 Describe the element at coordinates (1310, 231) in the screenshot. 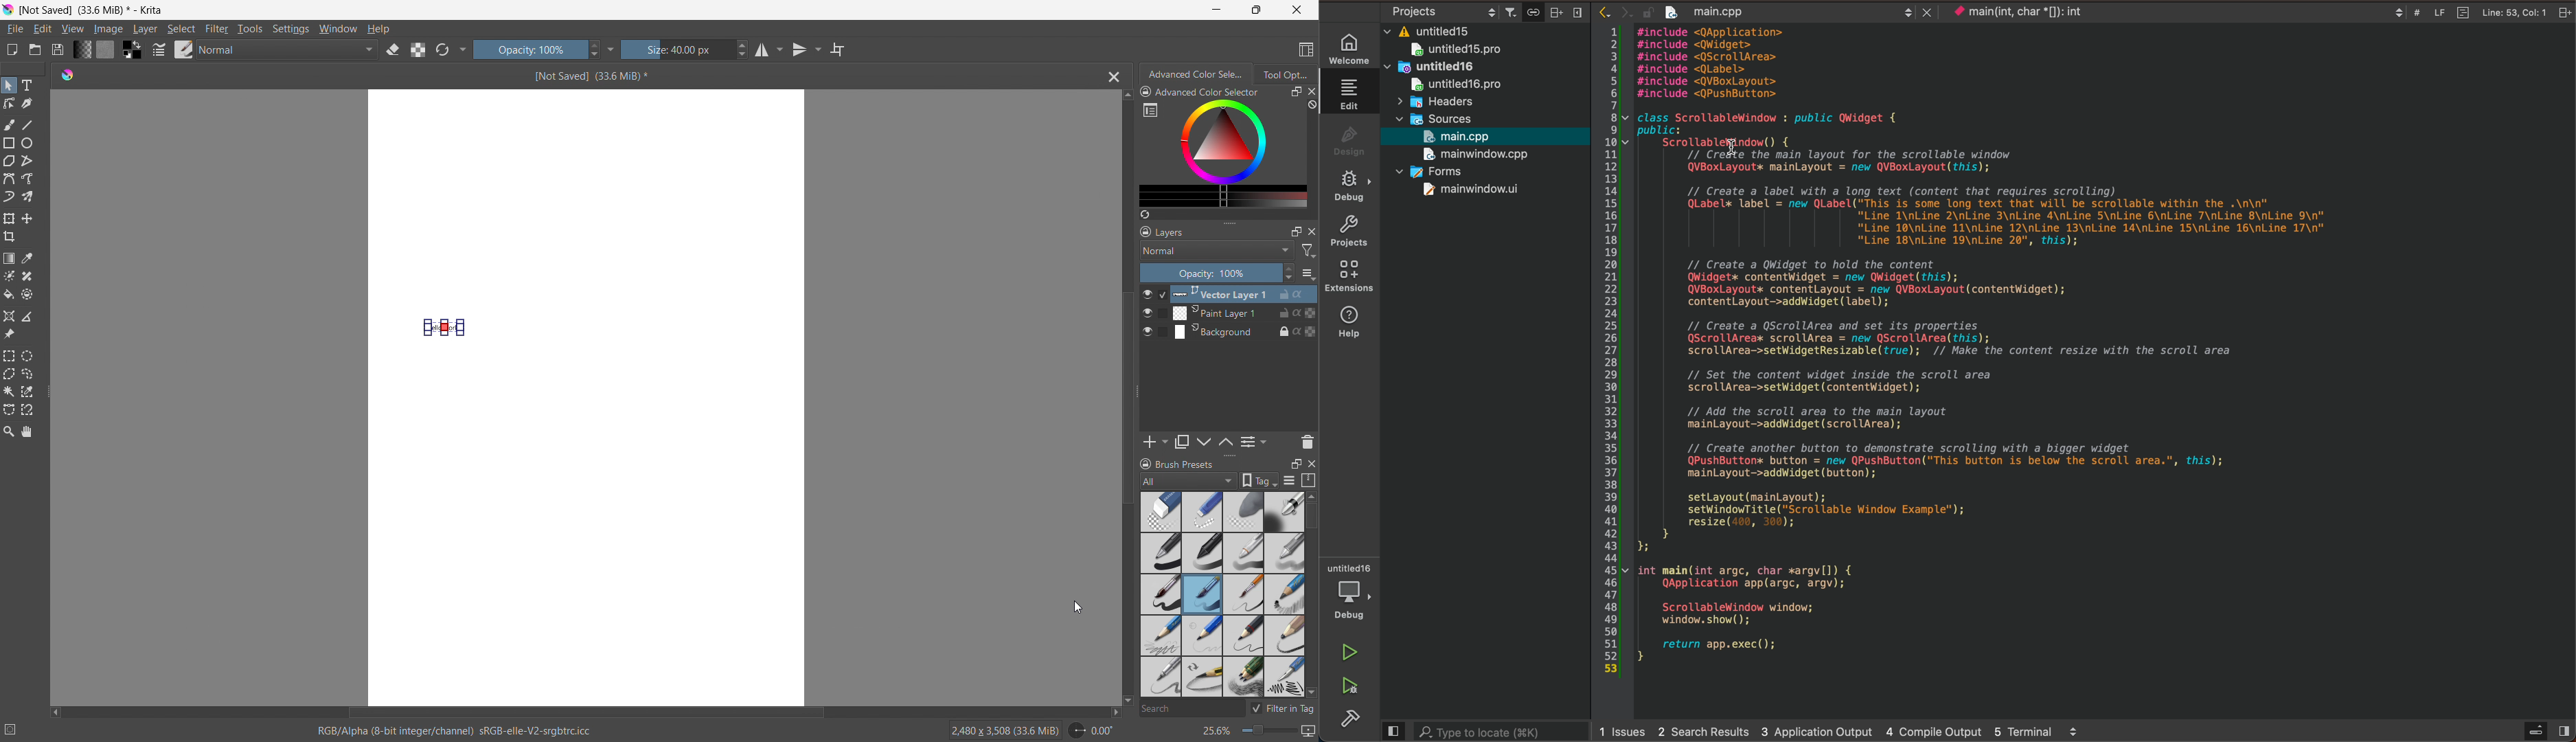

I see `close` at that location.